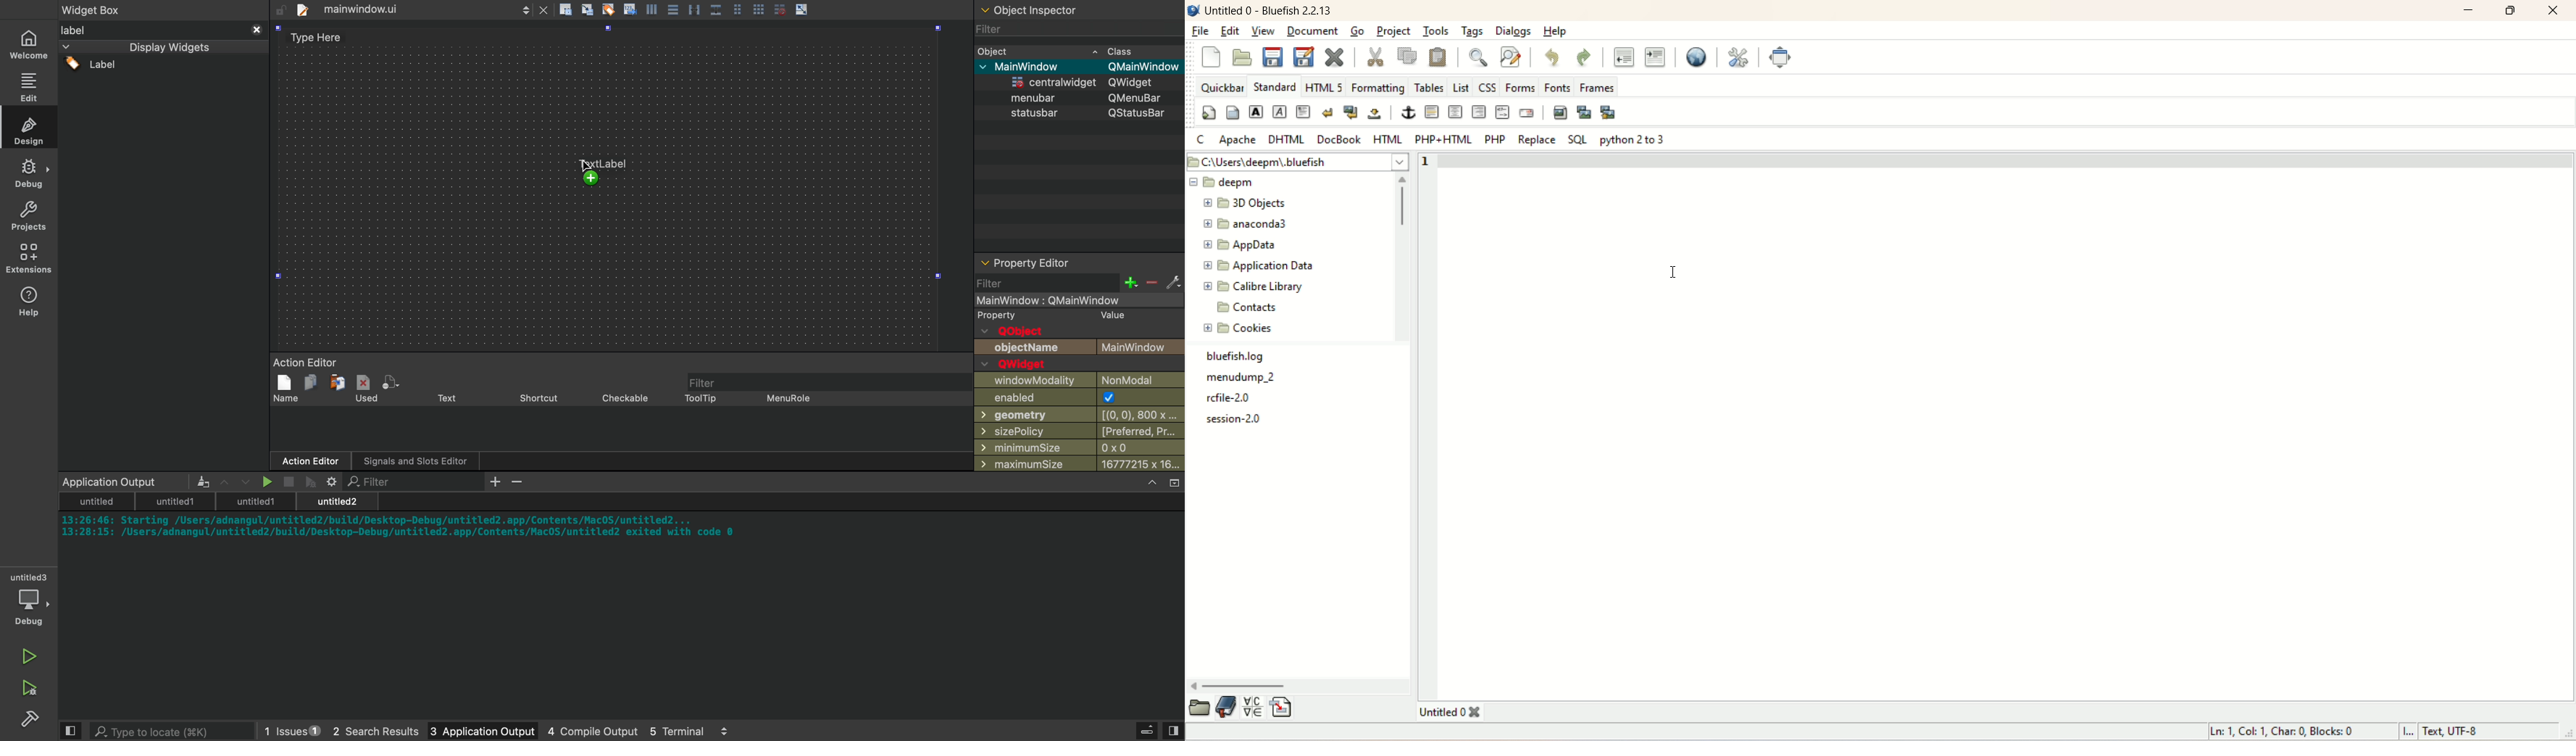 This screenshot has height=756, width=2576. What do you see at coordinates (1304, 57) in the screenshot?
I see `save file as` at bounding box center [1304, 57].